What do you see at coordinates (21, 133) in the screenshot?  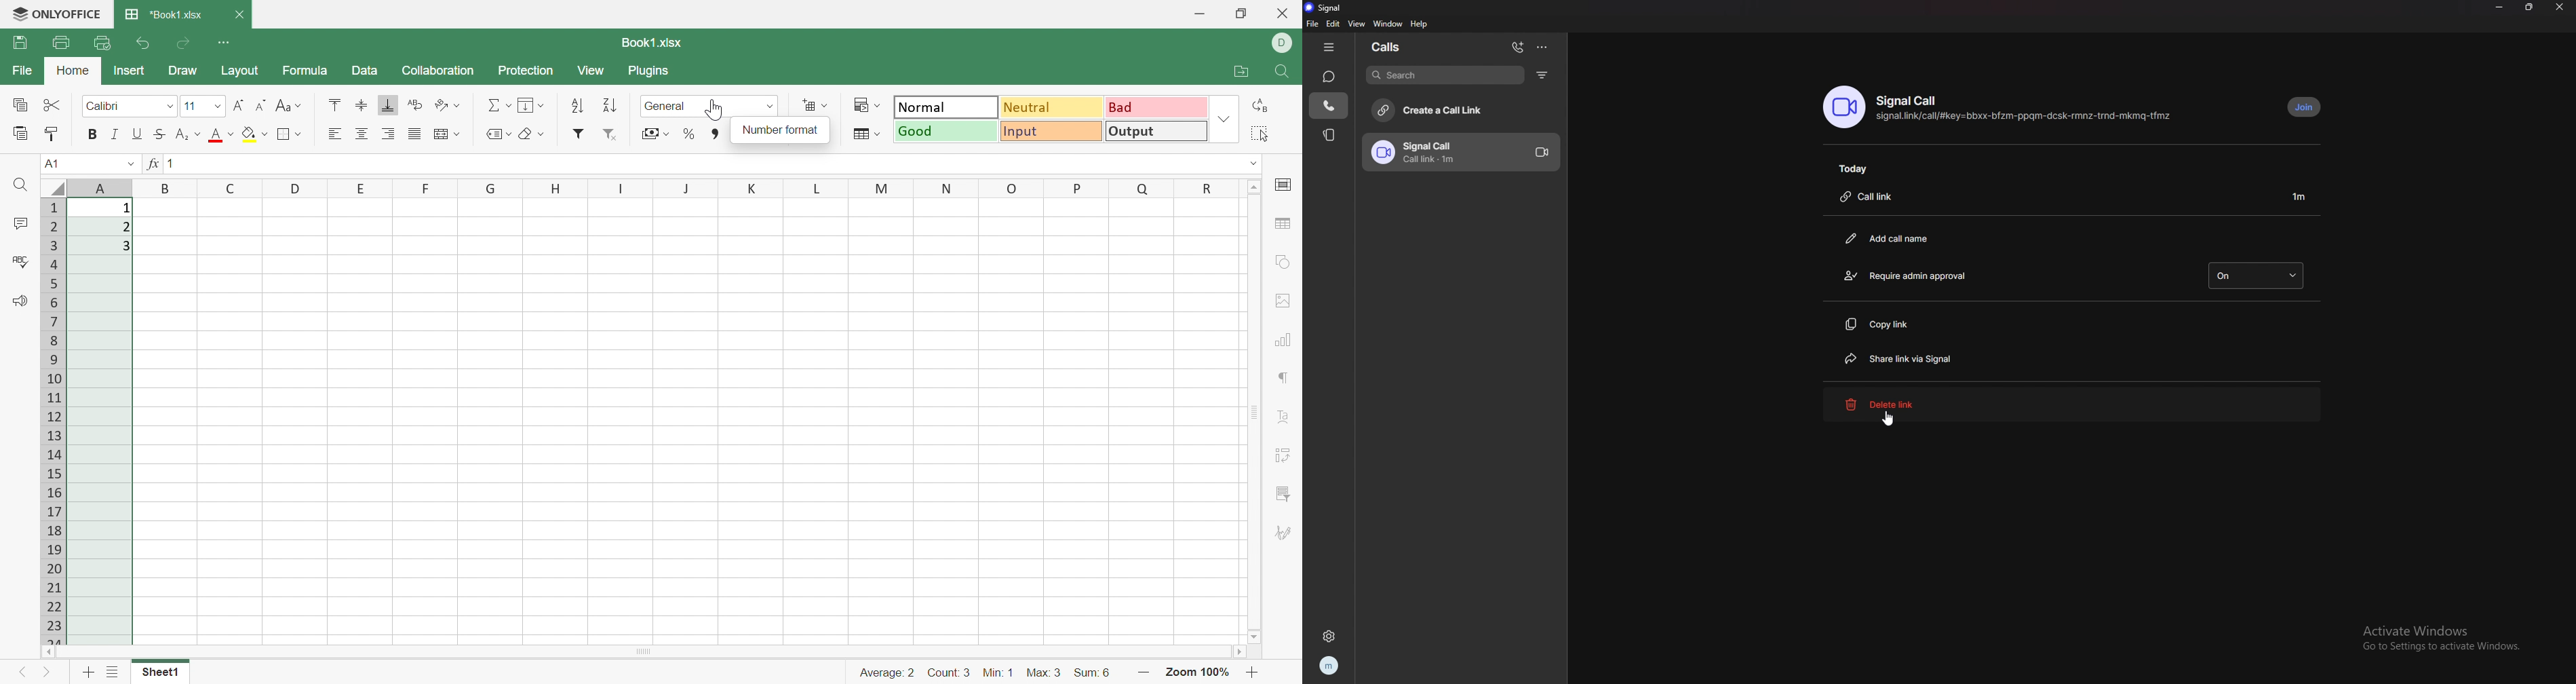 I see `Paste` at bounding box center [21, 133].